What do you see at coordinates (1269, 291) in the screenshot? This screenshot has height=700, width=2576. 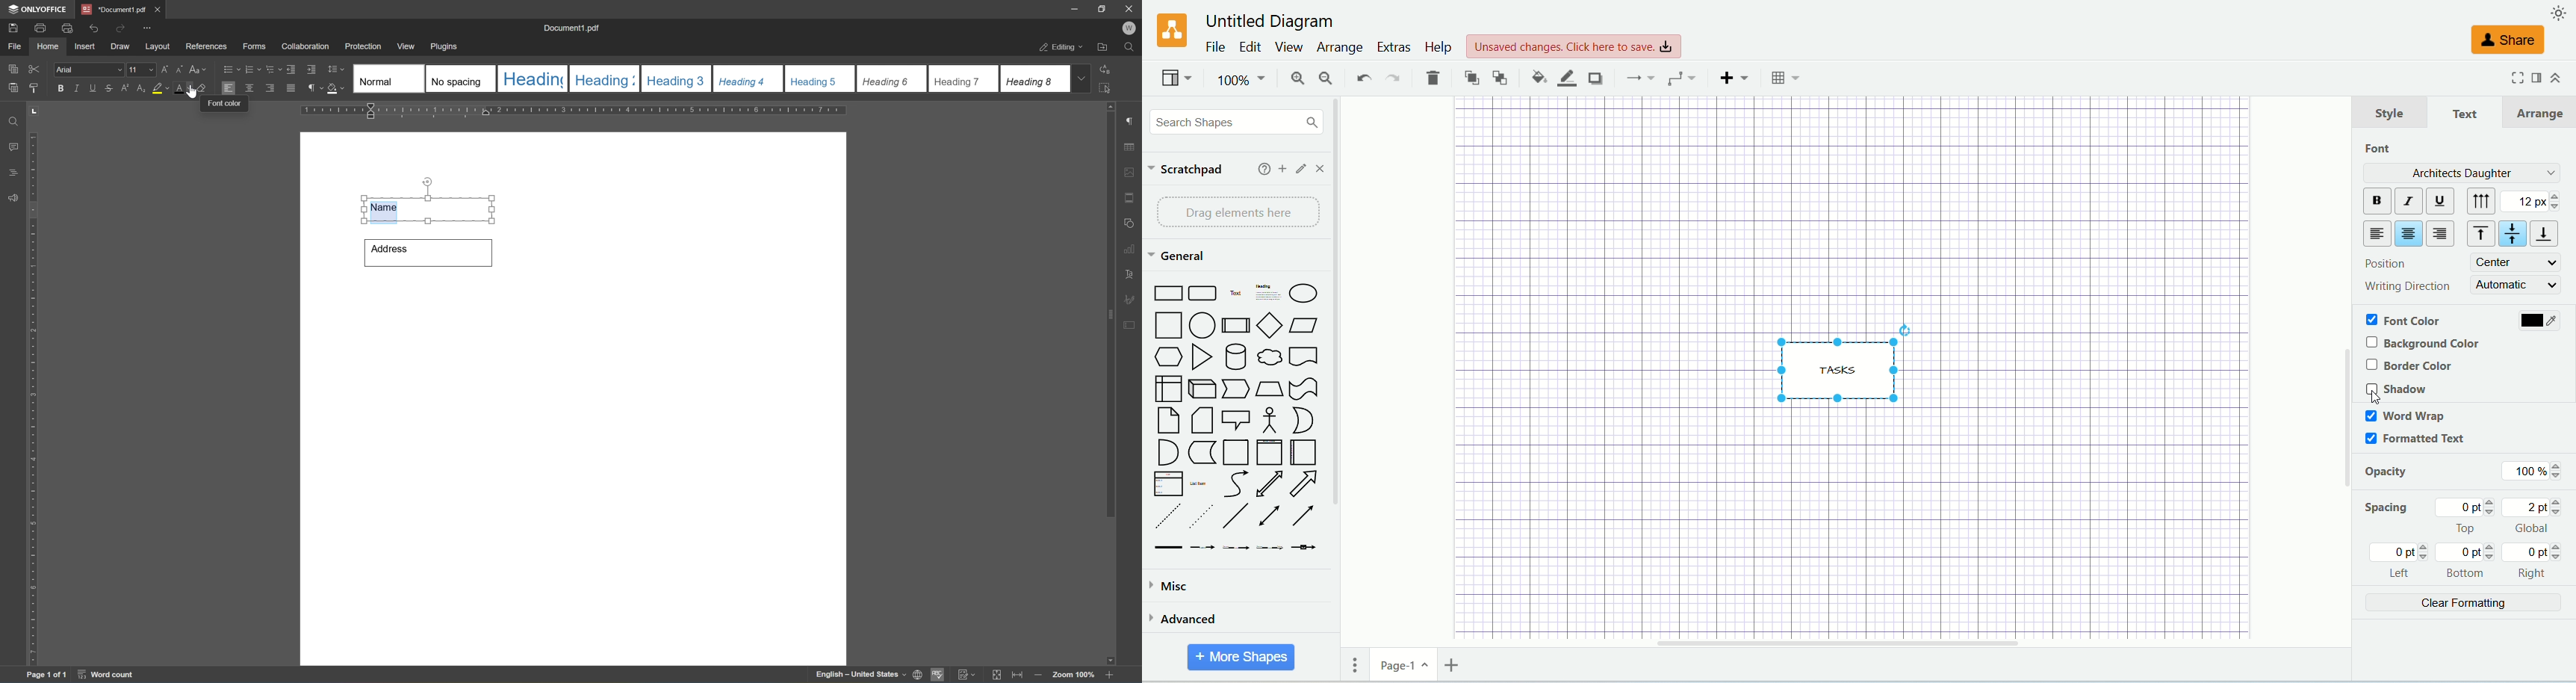 I see `Heading` at bounding box center [1269, 291].